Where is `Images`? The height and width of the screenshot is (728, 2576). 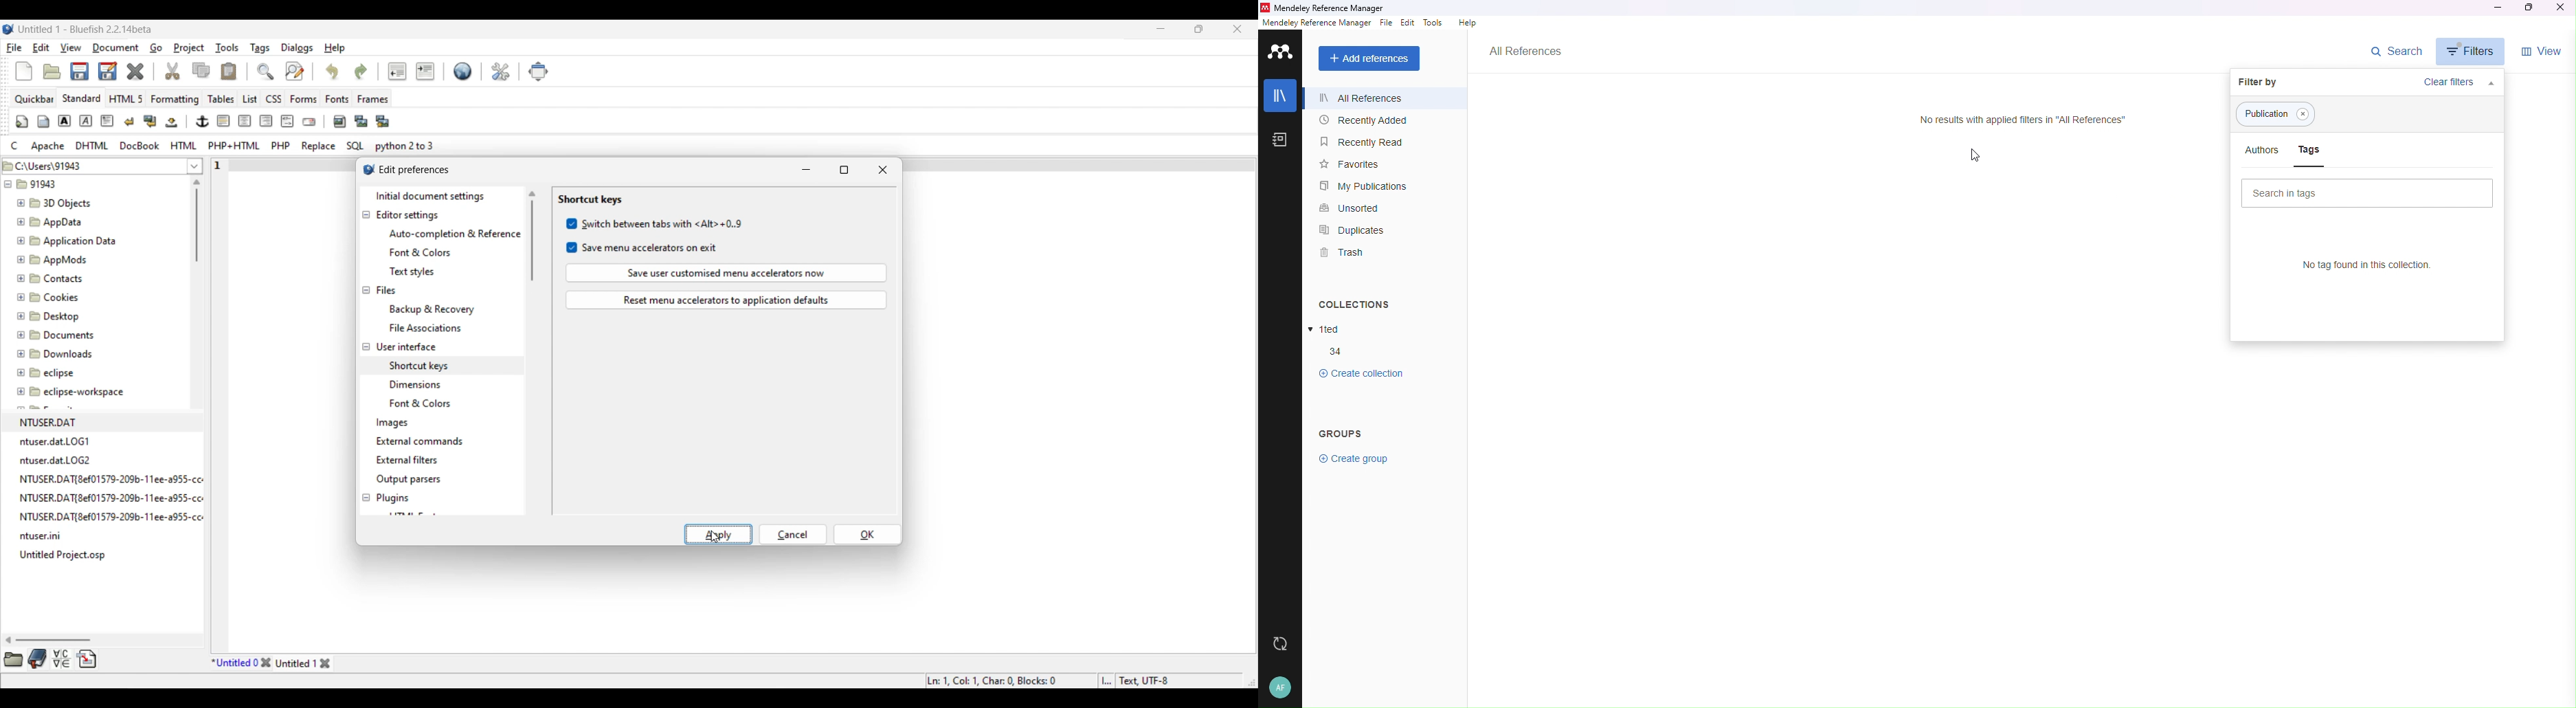
Images is located at coordinates (393, 423).